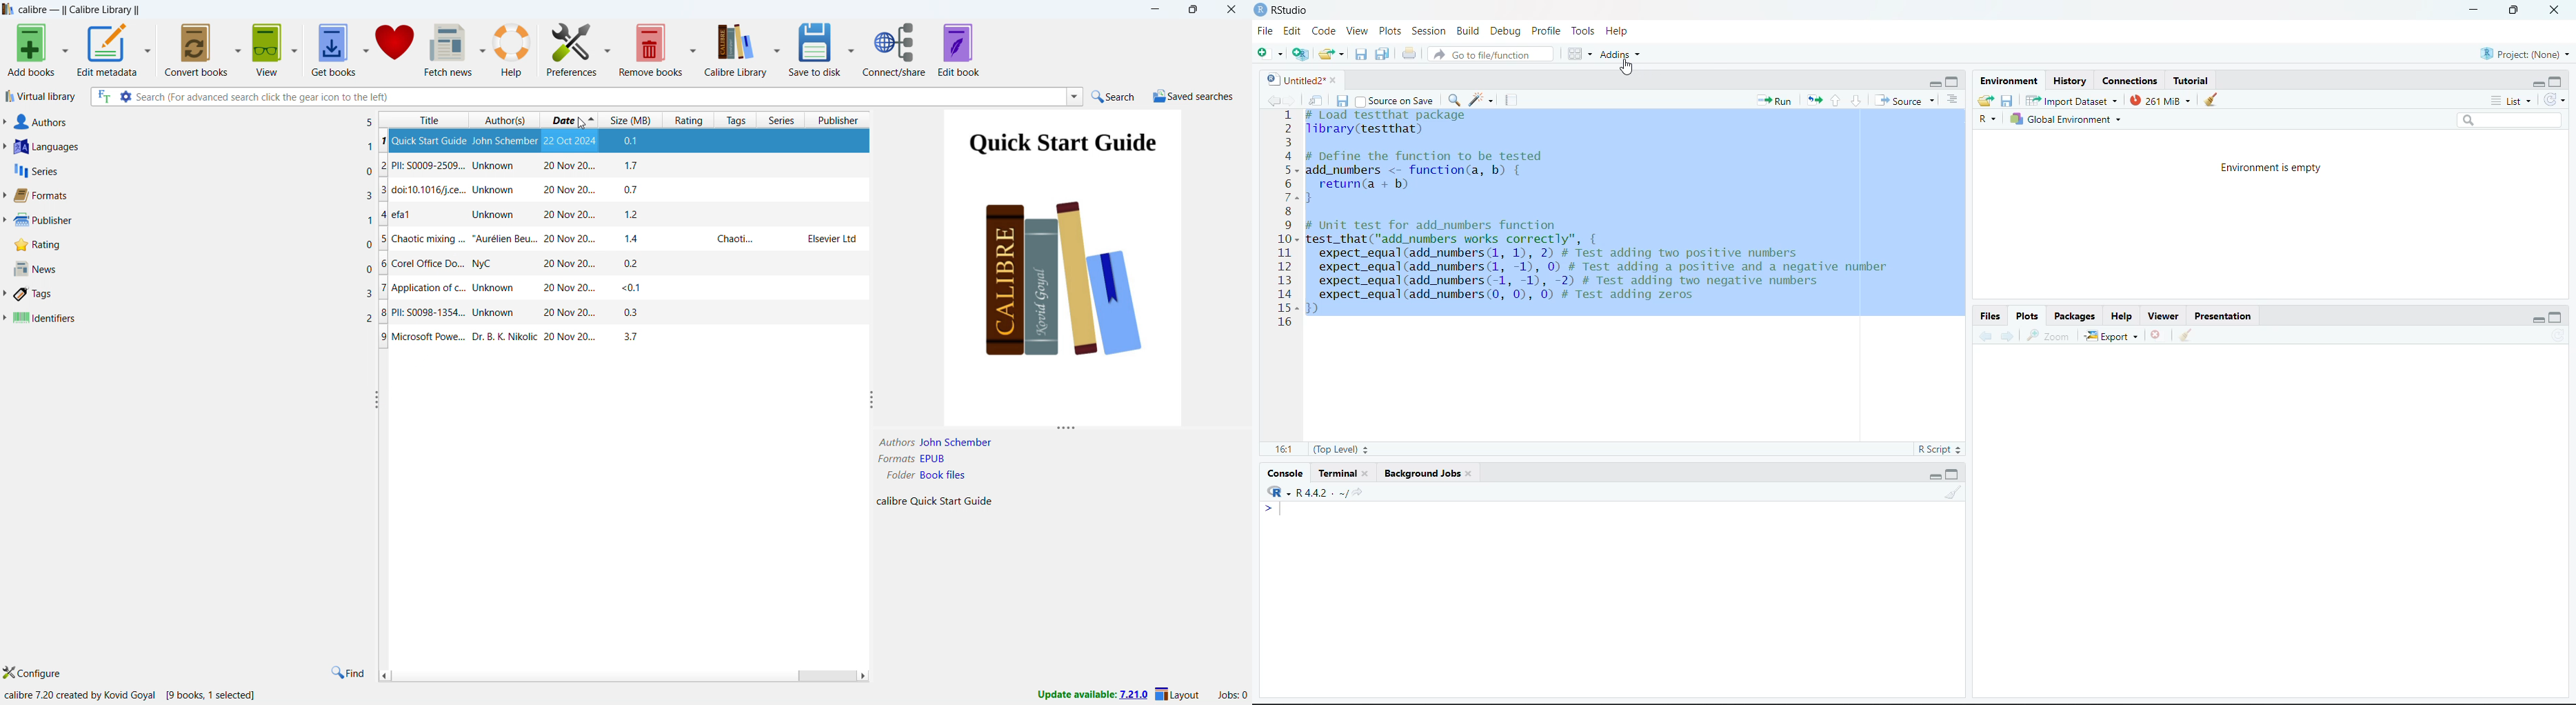  I want to click on 9 Microsoft Powe..., so click(422, 337).